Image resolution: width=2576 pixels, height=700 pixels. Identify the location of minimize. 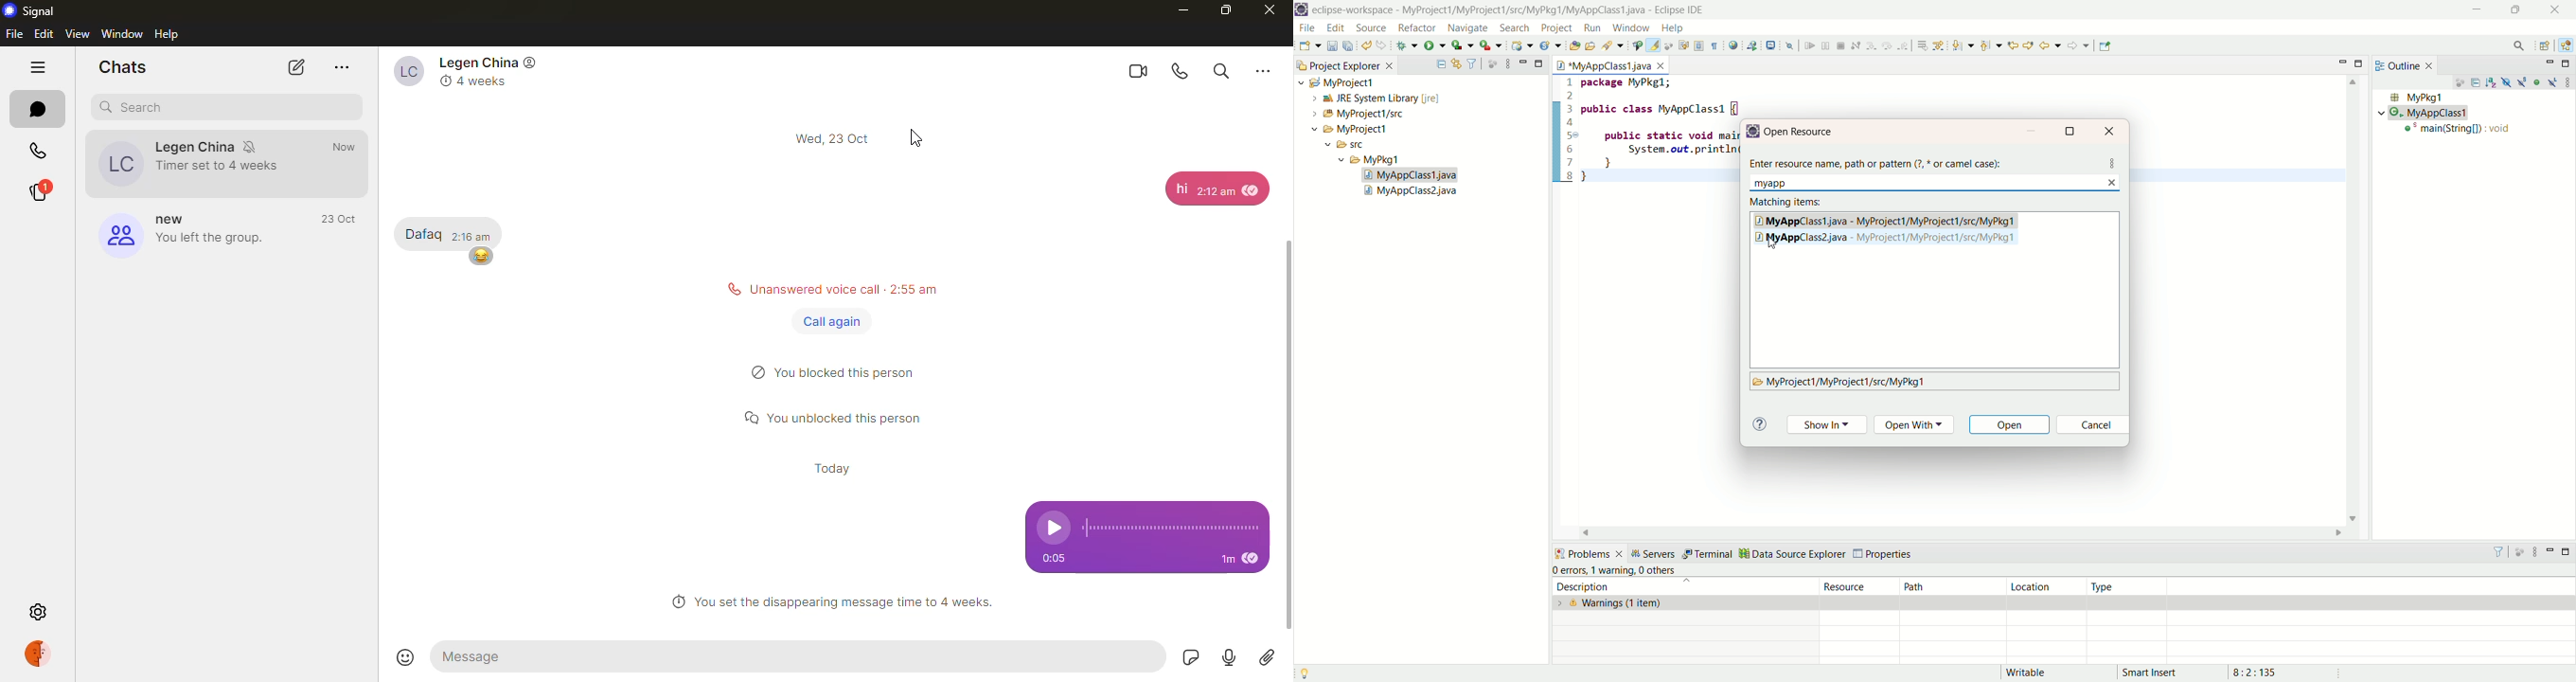
(2550, 64).